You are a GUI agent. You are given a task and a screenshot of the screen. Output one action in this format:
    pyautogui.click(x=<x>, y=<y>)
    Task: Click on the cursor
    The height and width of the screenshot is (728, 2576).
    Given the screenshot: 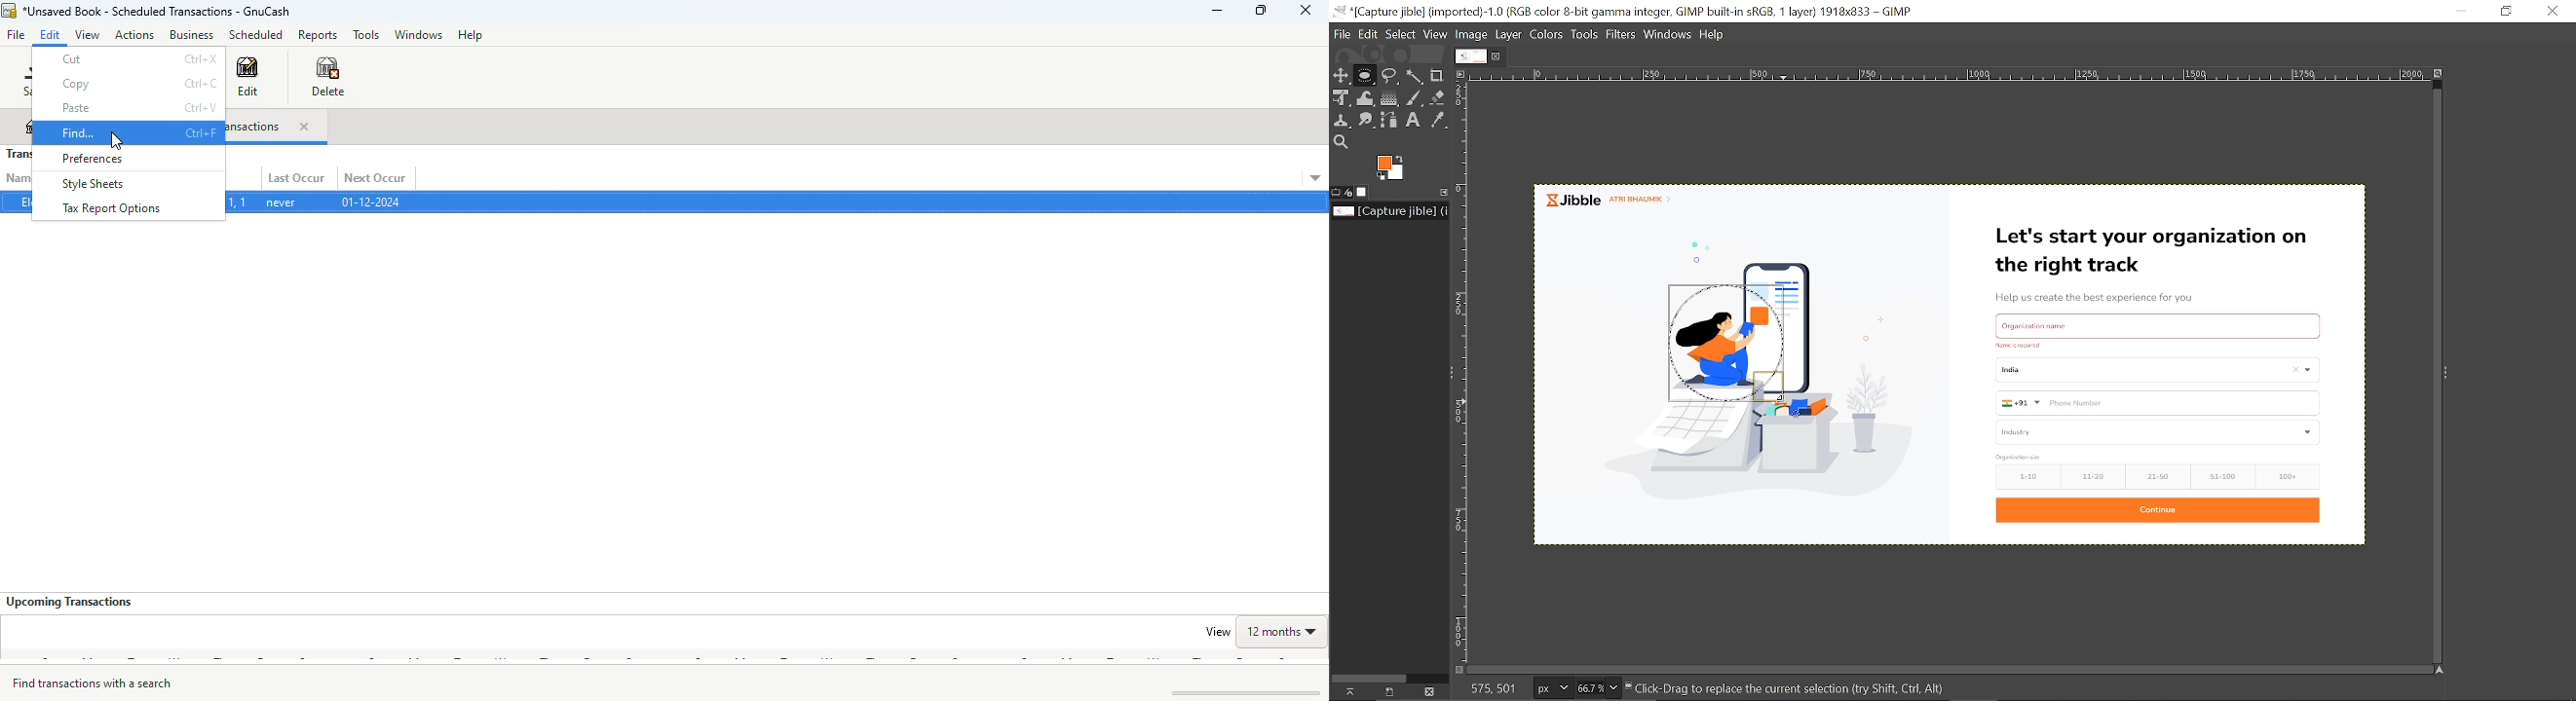 What is the action you would take?
    pyautogui.click(x=1783, y=405)
    